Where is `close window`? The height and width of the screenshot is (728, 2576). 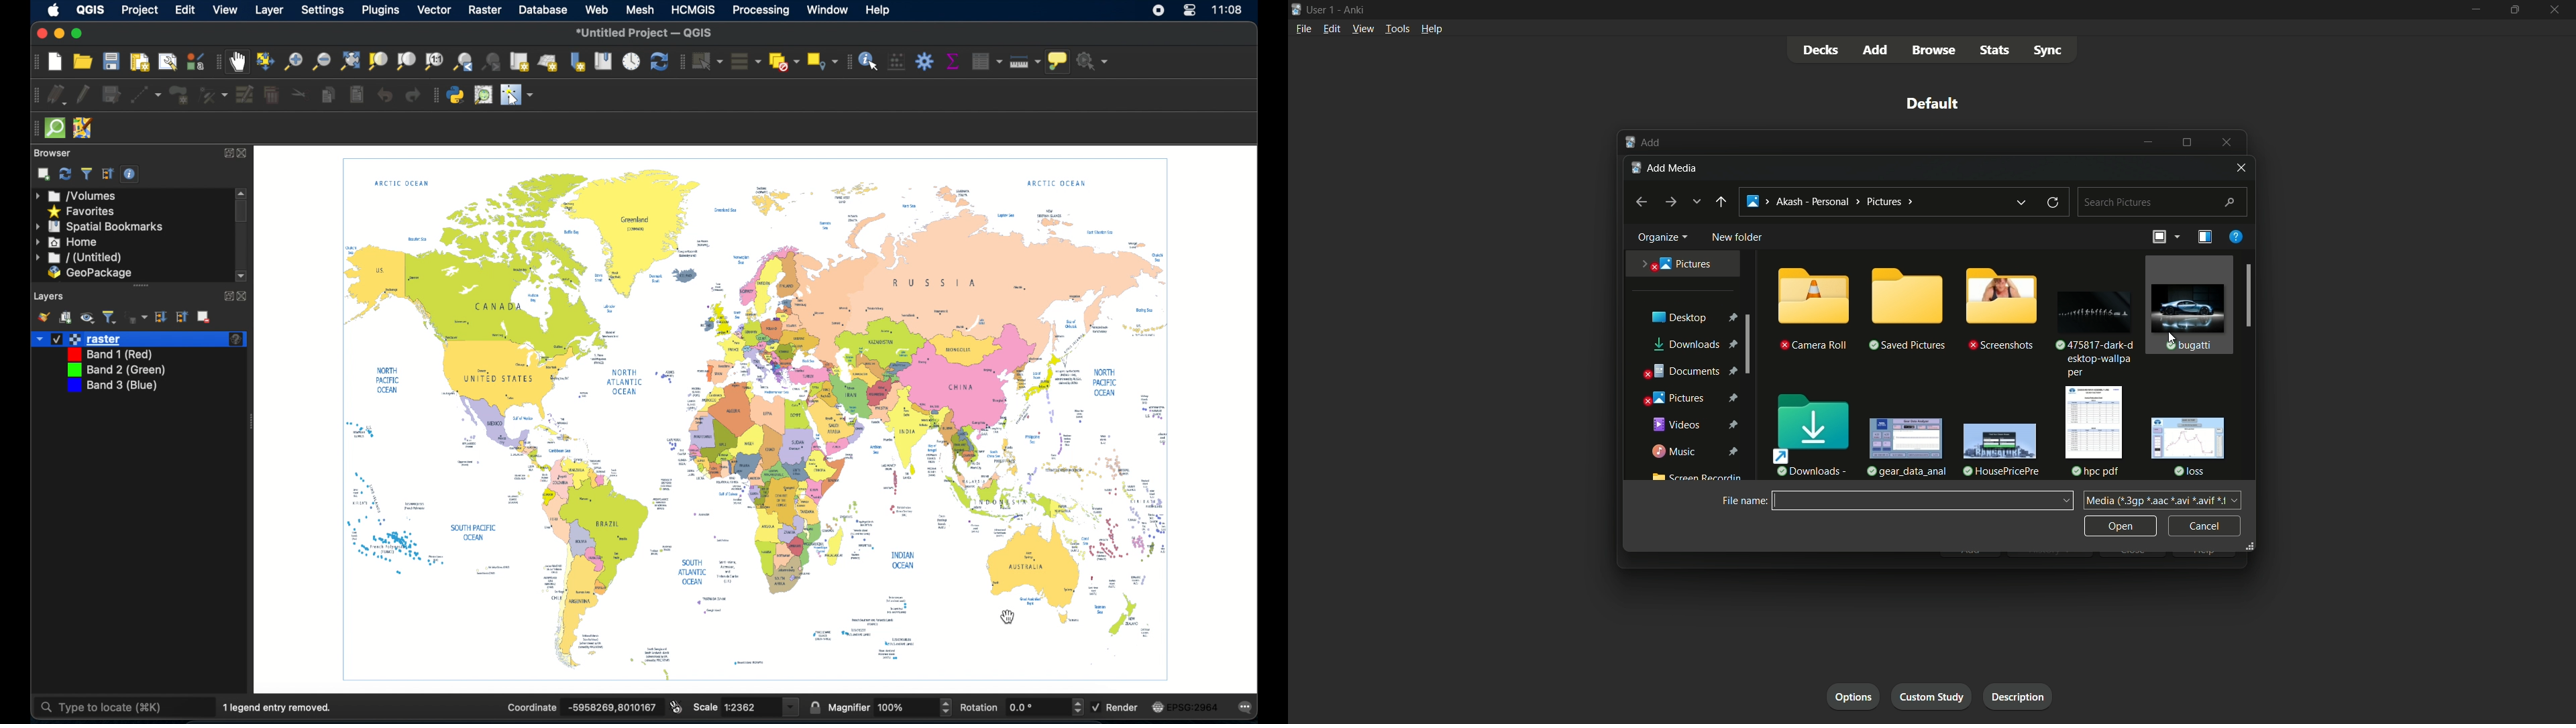
close window is located at coordinates (2240, 168).